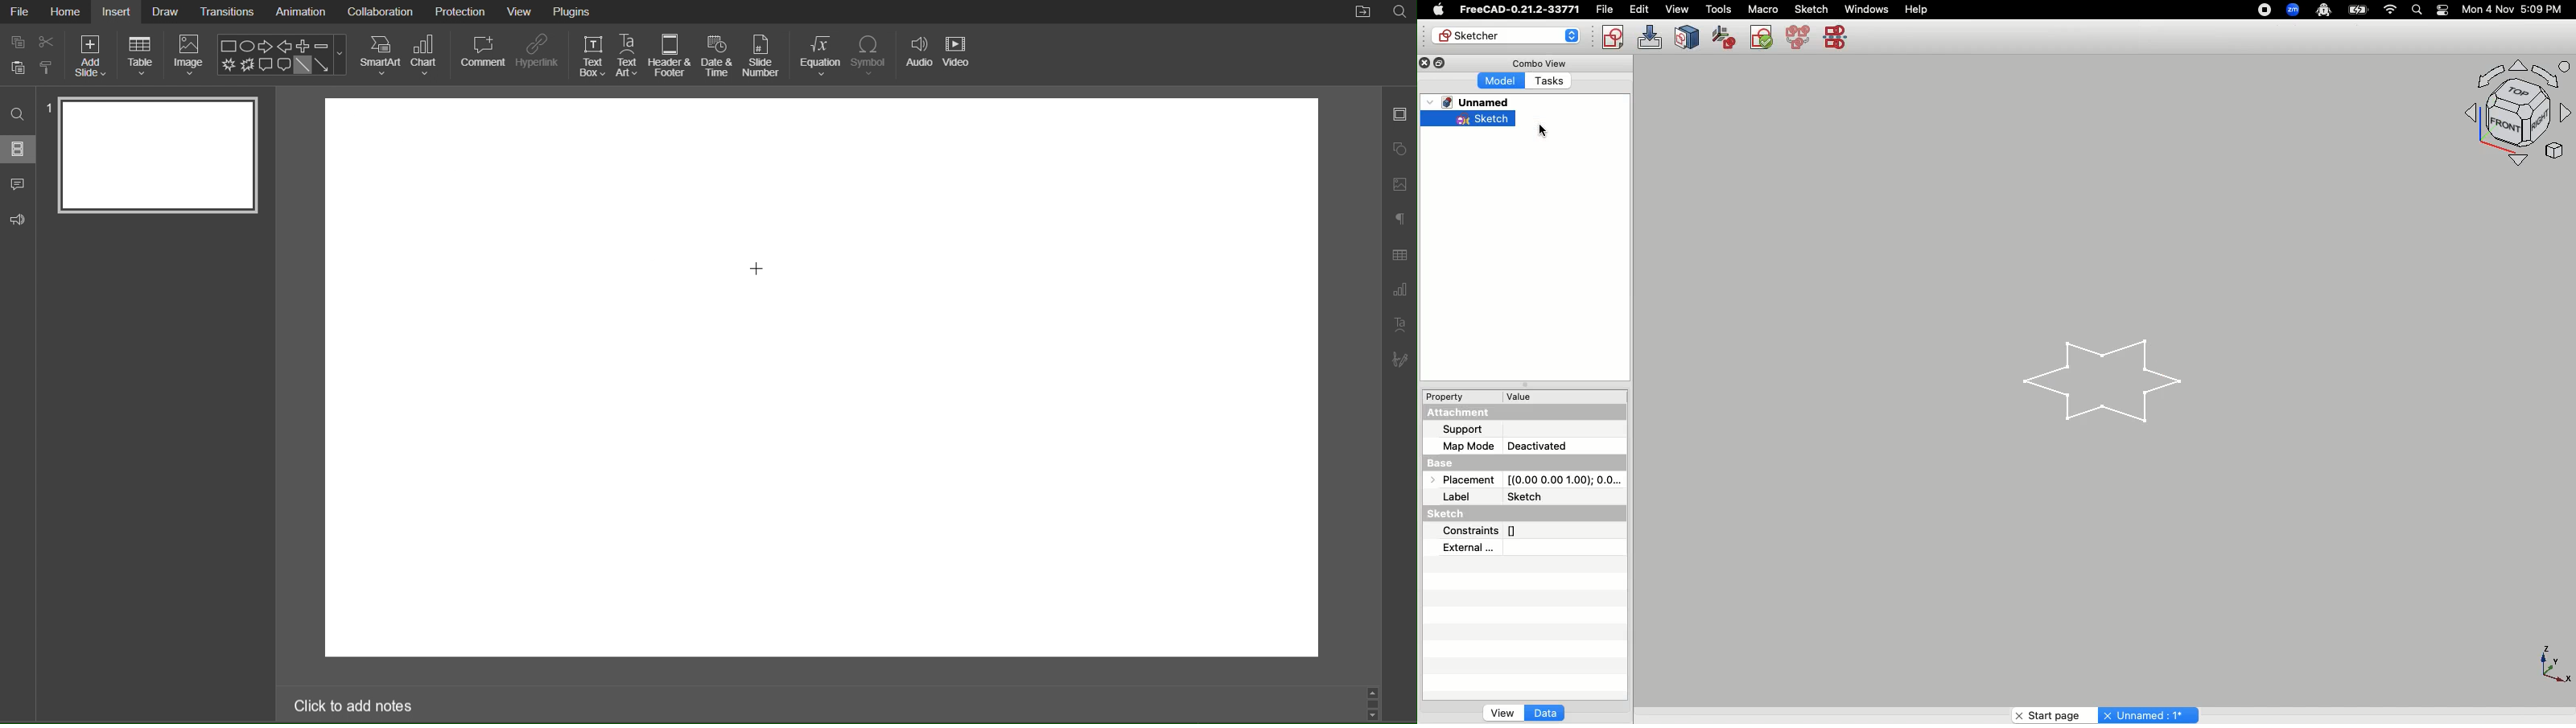  I want to click on Collaboration, so click(378, 12).